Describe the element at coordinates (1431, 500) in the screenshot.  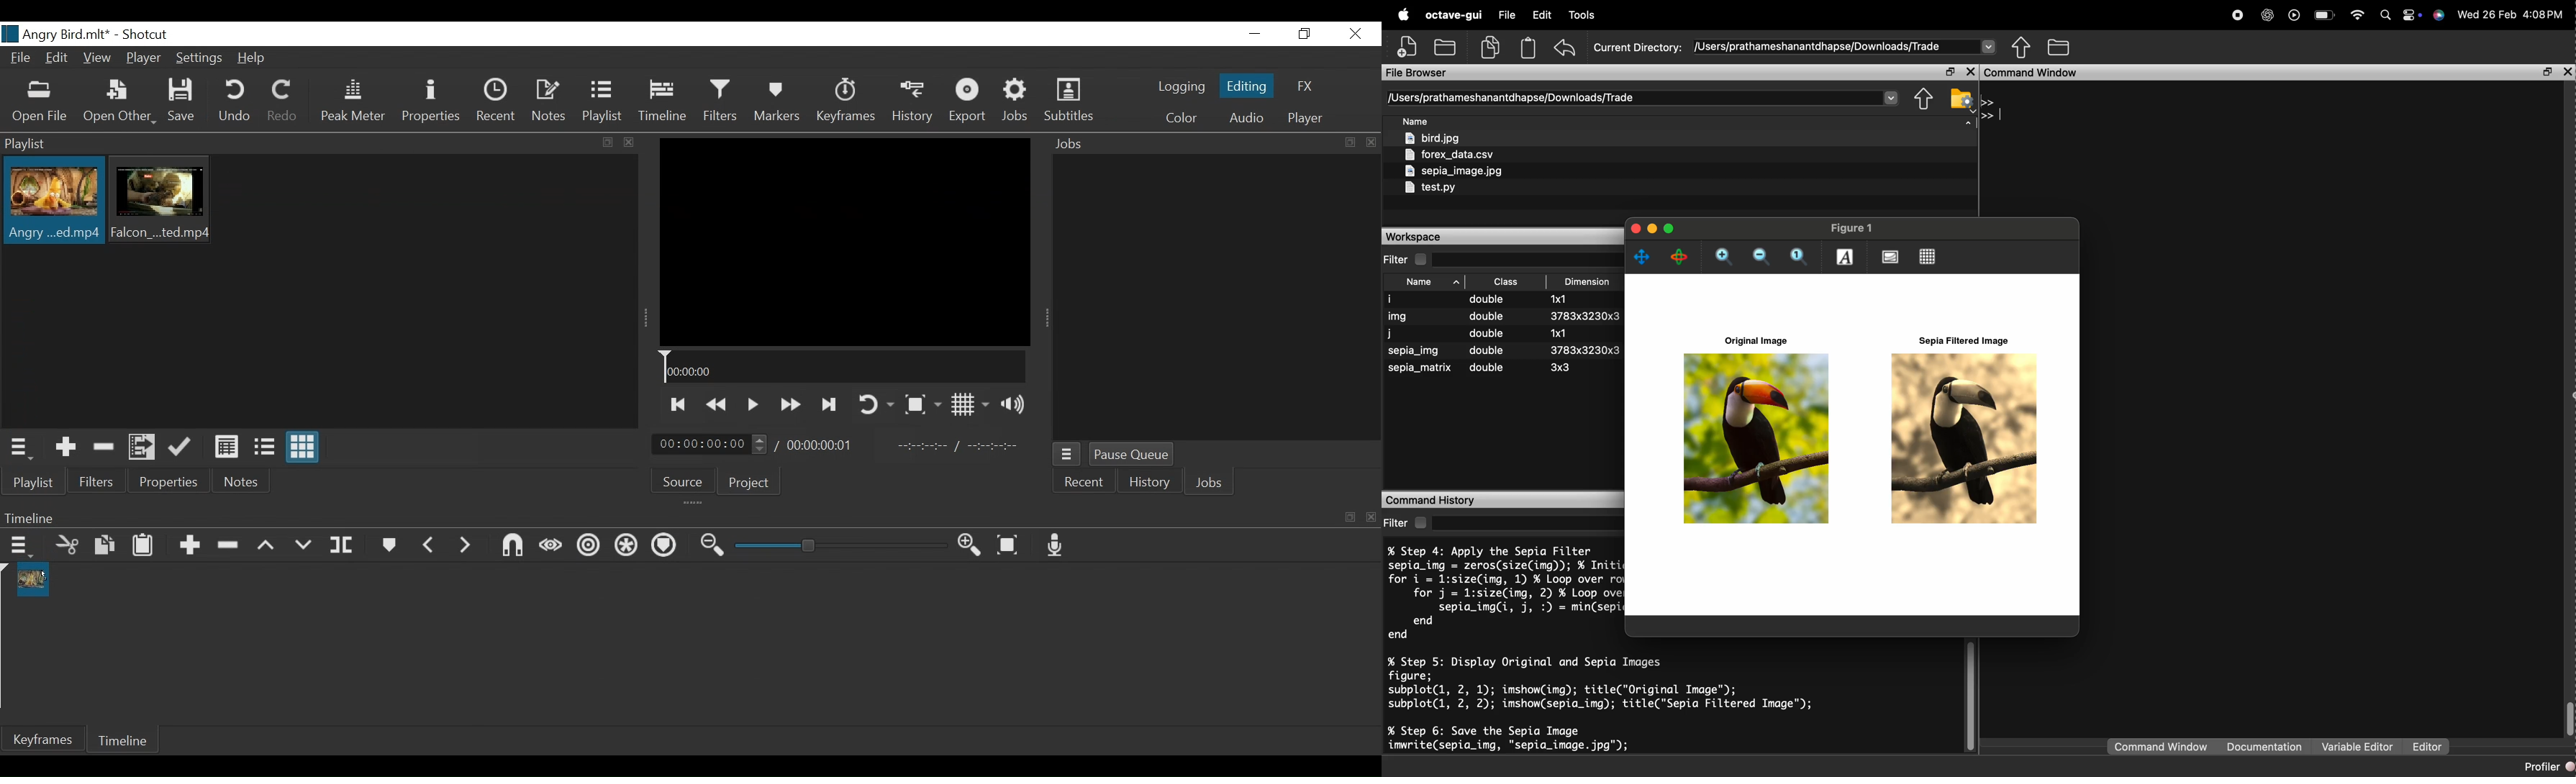
I see `Command History` at that location.